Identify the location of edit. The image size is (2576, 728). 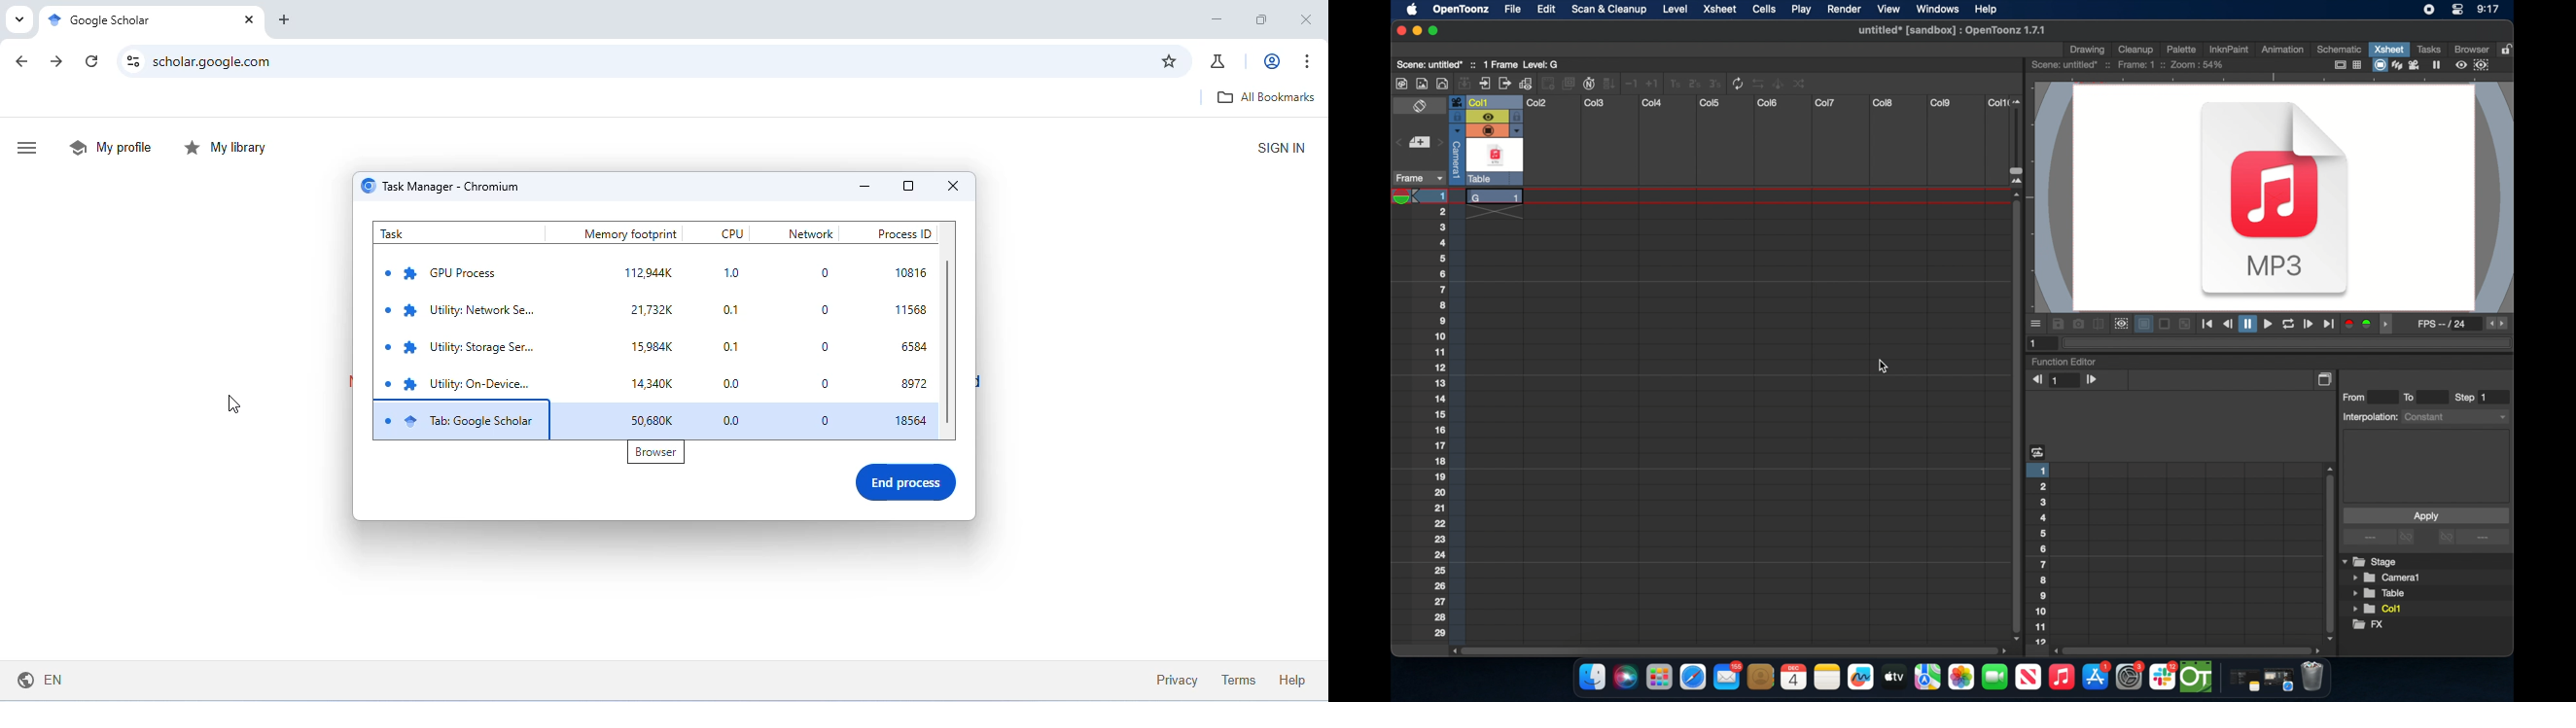
(1544, 9).